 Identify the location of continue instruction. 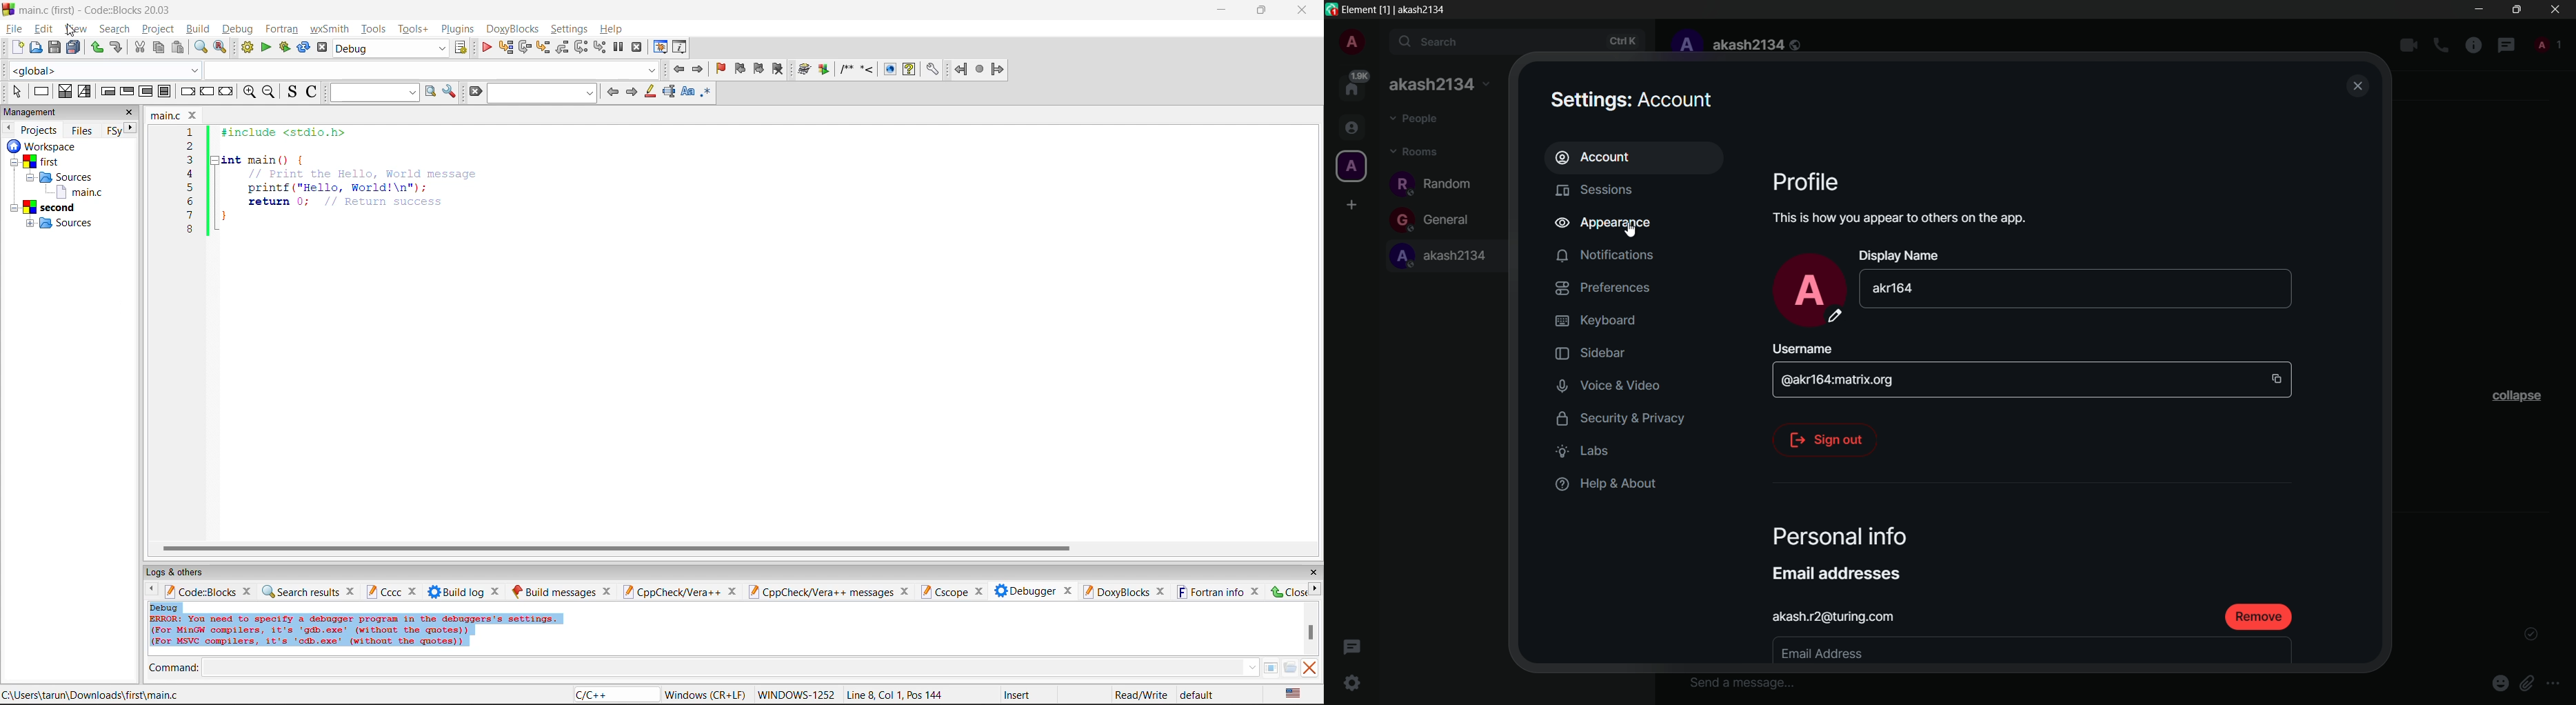
(207, 91).